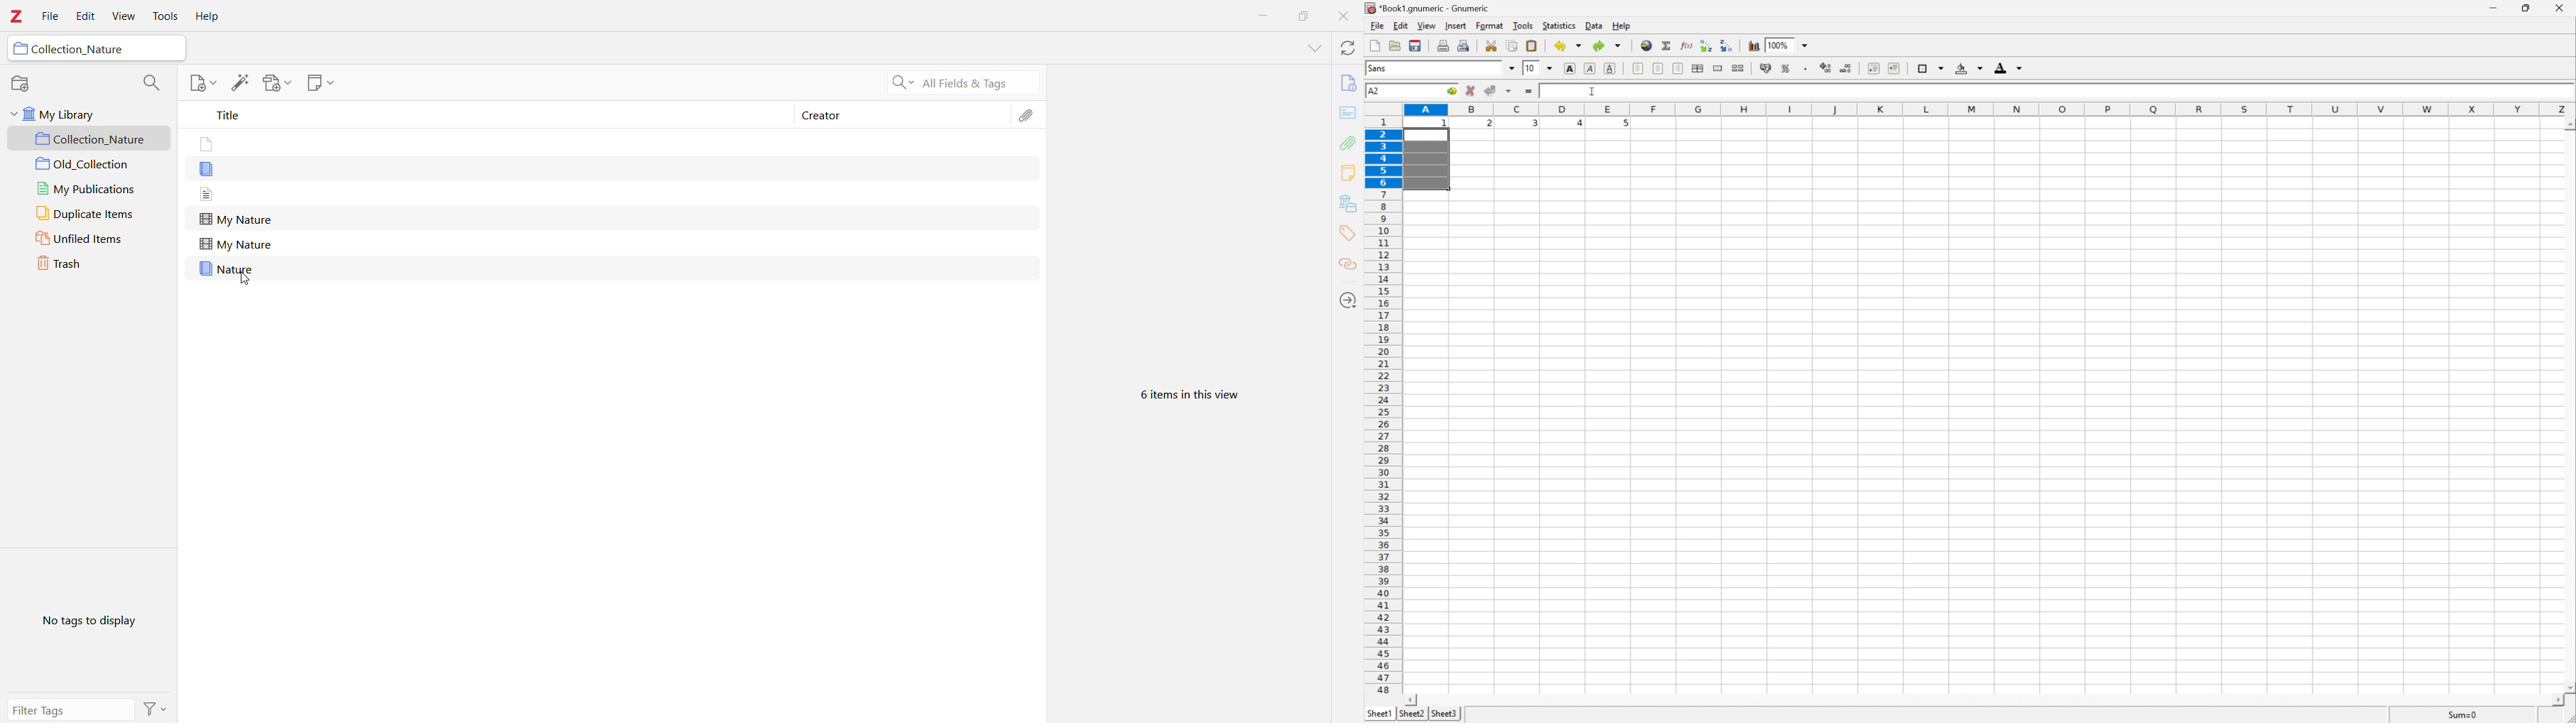  I want to click on Duplicate Items, so click(86, 214).